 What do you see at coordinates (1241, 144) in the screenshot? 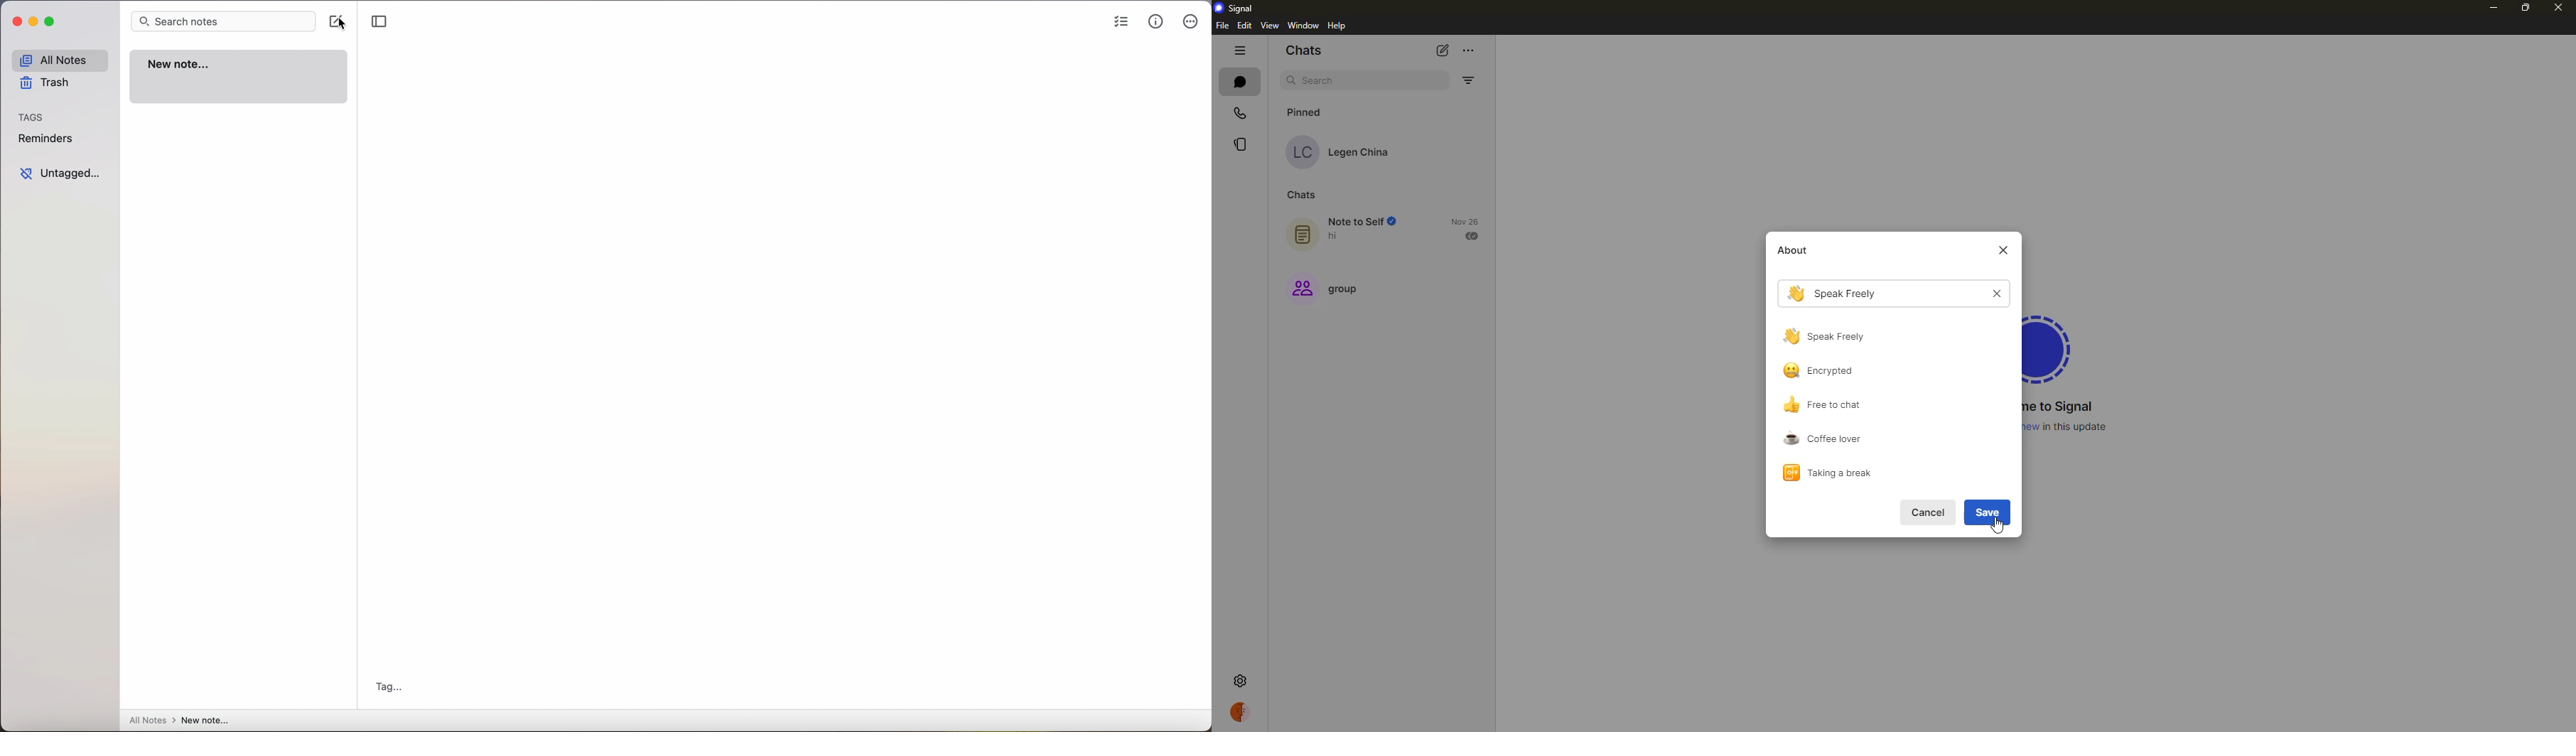
I see `stories` at bounding box center [1241, 144].